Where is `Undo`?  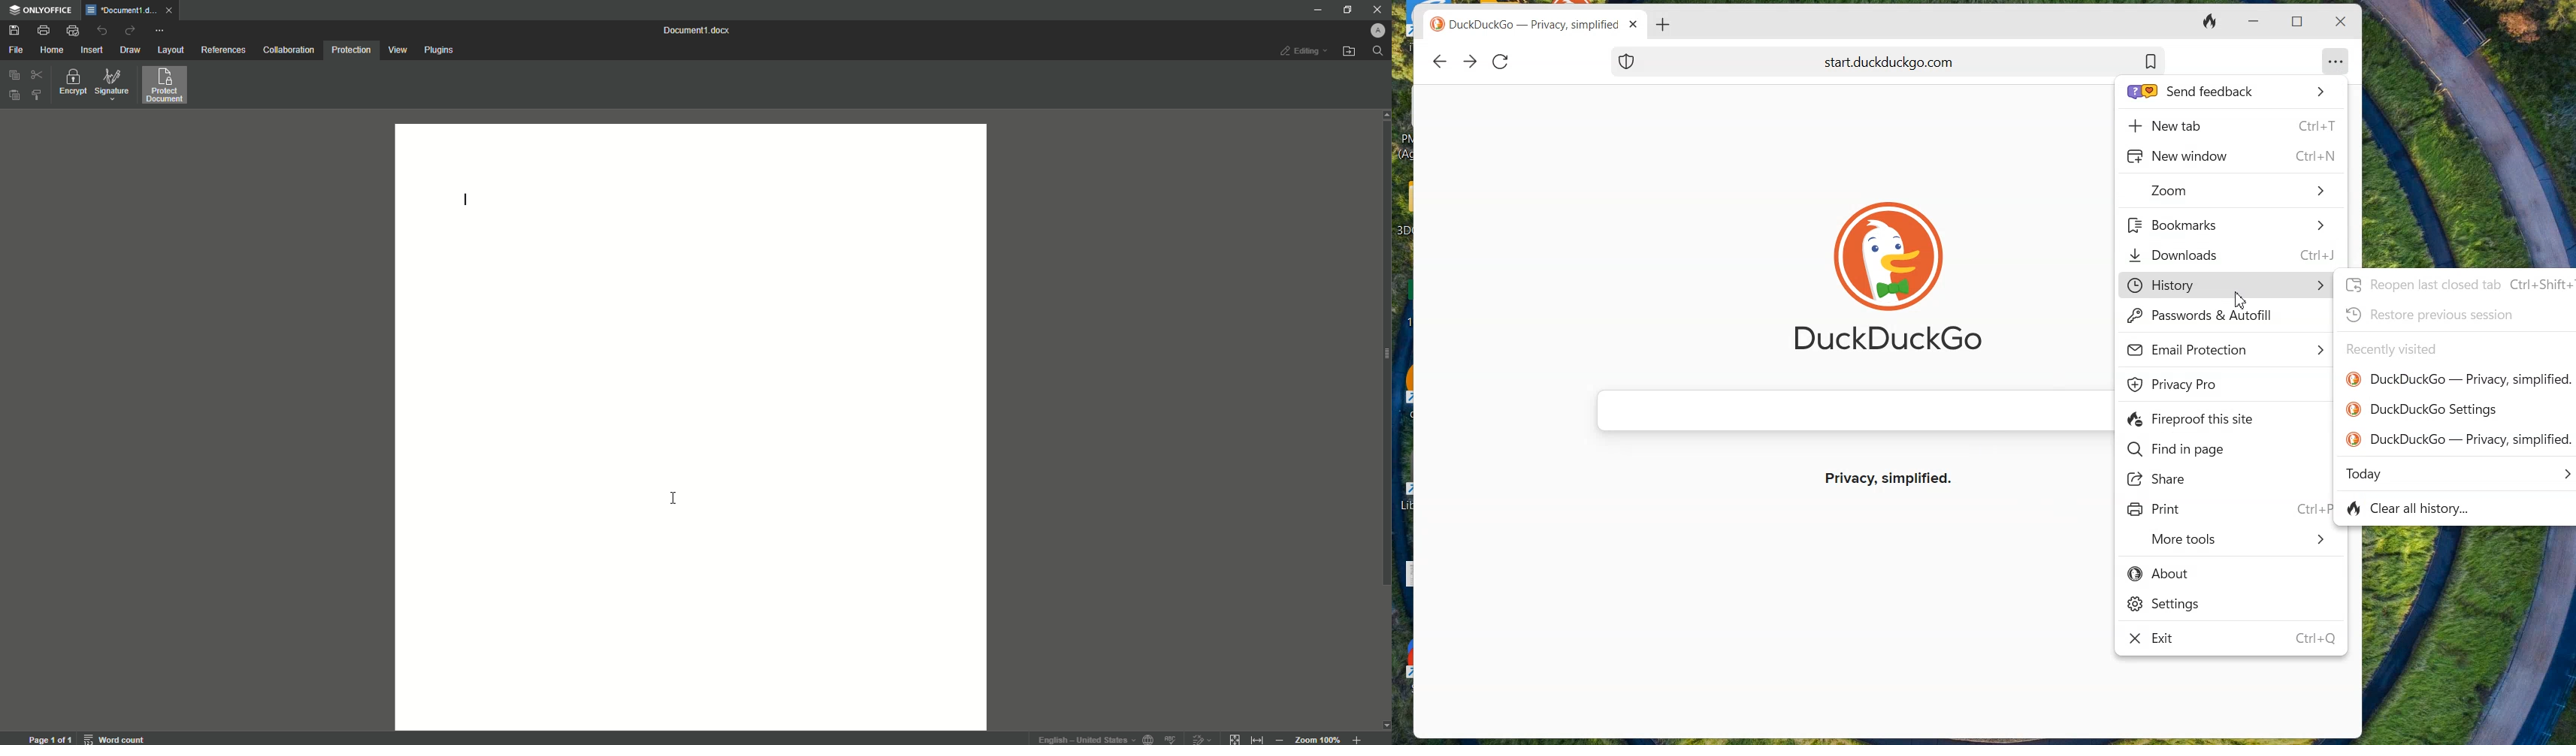 Undo is located at coordinates (102, 31).